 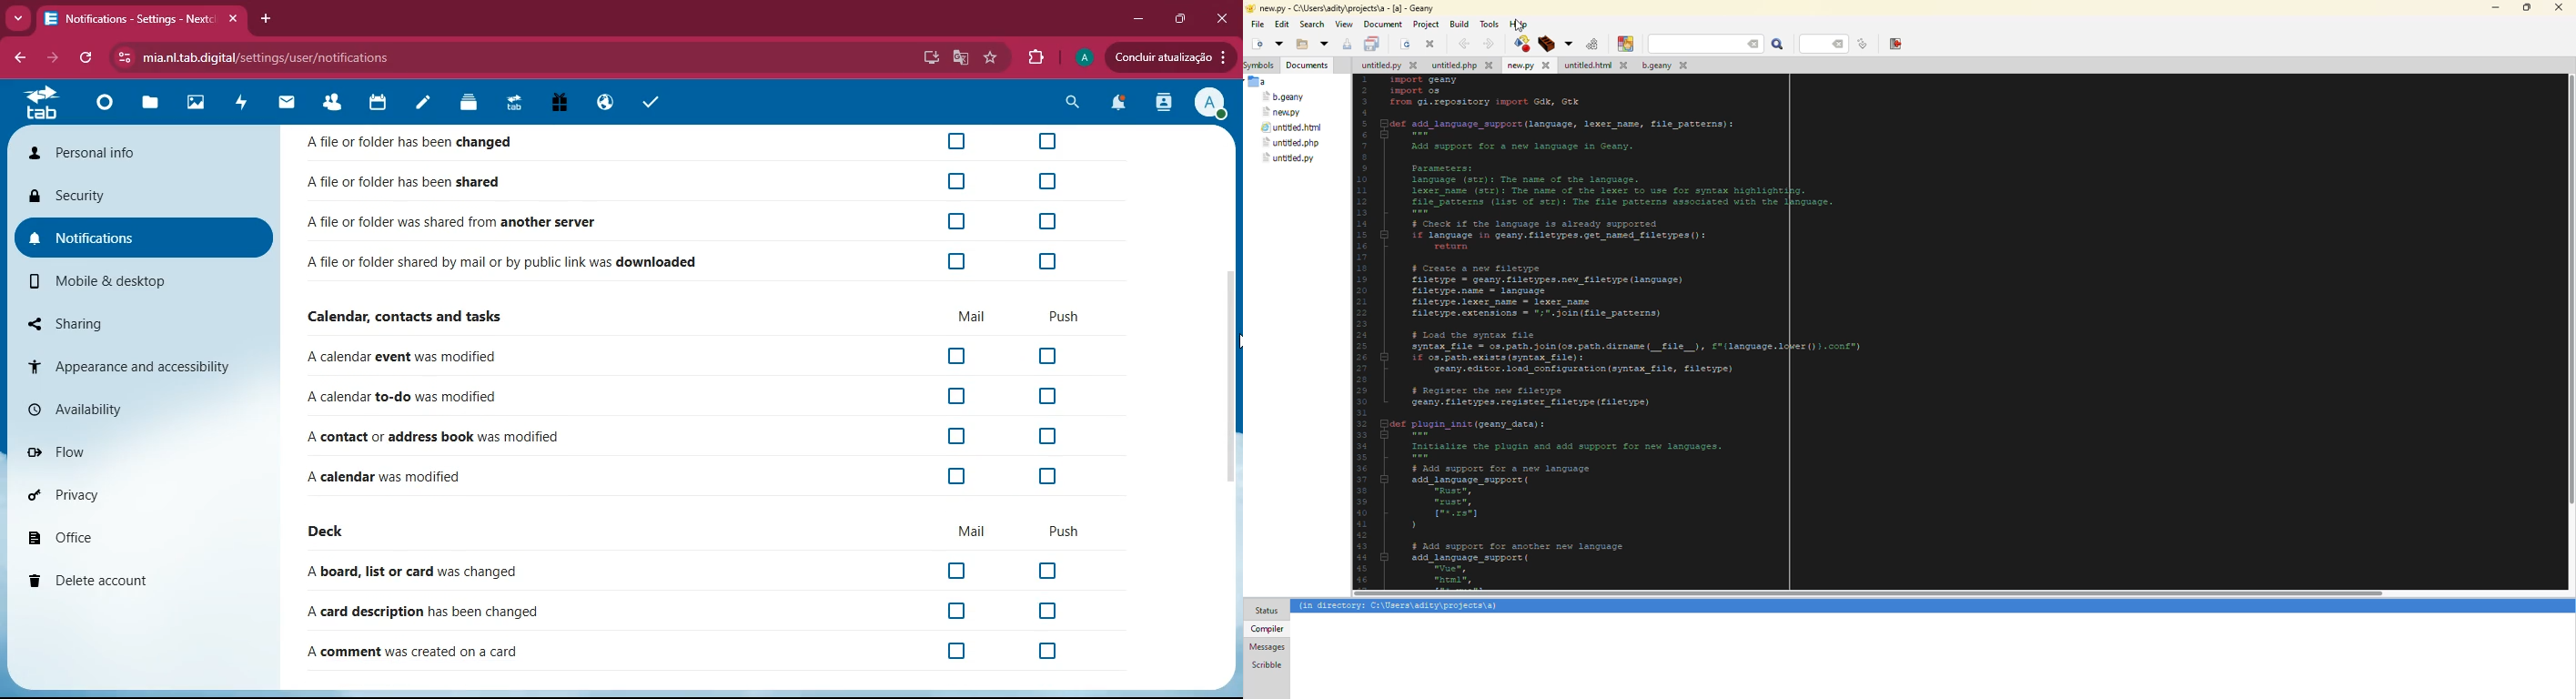 I want to click on mia.nl.tab.digital/settings/user/notifications, so click(x=267, y=58).